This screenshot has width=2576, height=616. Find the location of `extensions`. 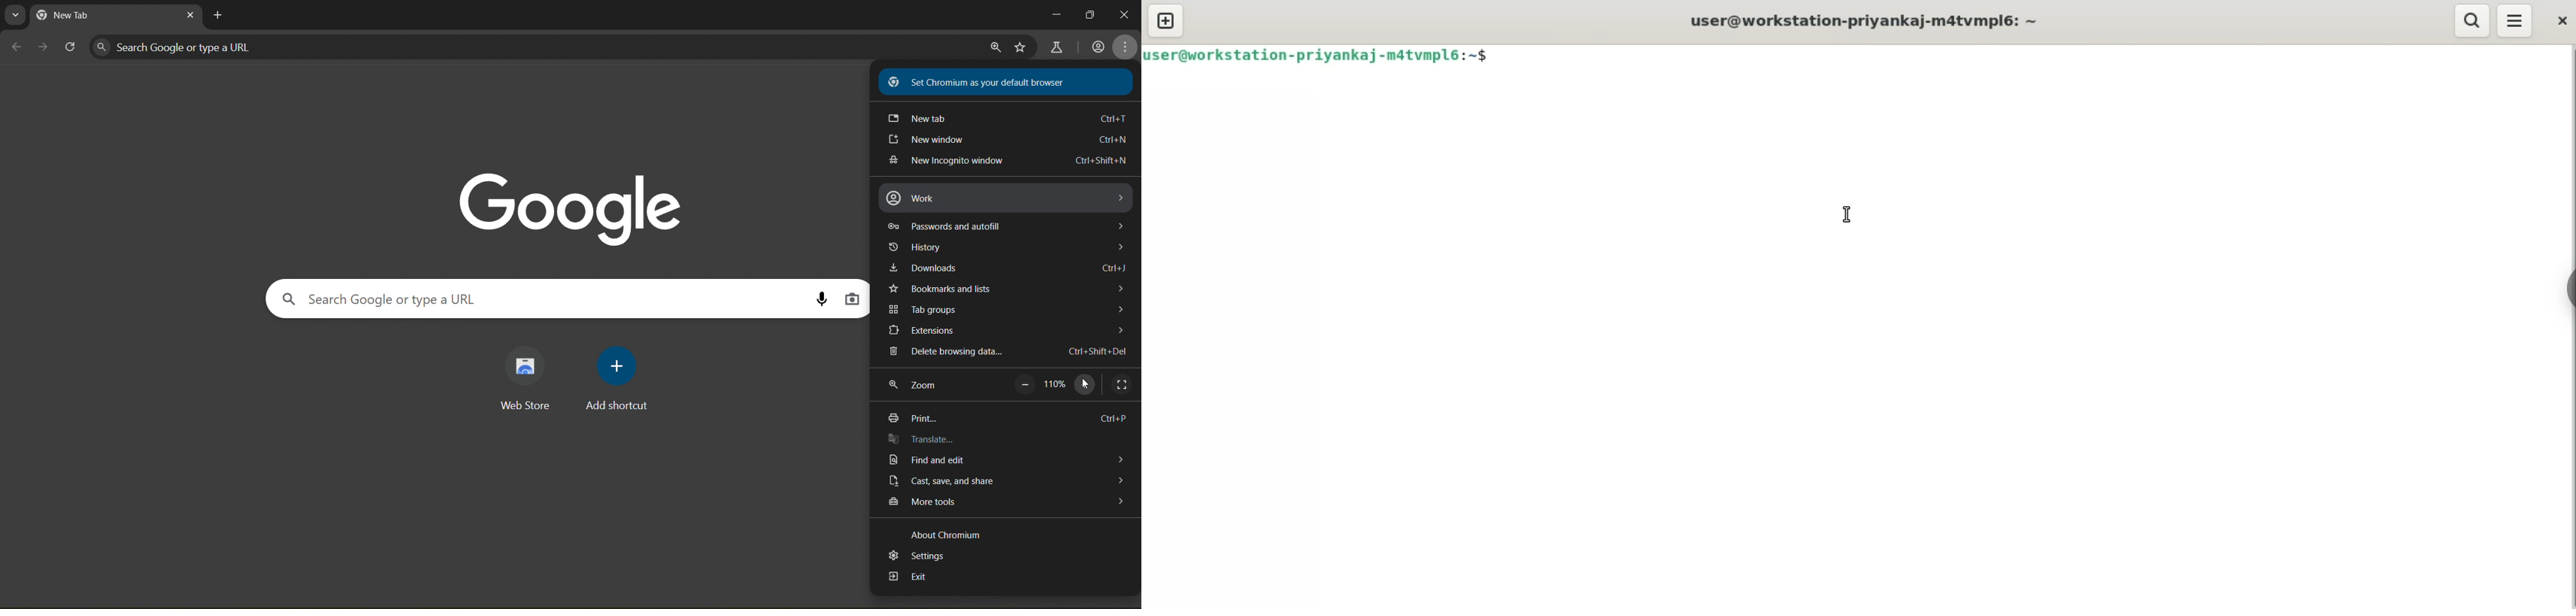

extensions is located at coordinates (1004, 331).